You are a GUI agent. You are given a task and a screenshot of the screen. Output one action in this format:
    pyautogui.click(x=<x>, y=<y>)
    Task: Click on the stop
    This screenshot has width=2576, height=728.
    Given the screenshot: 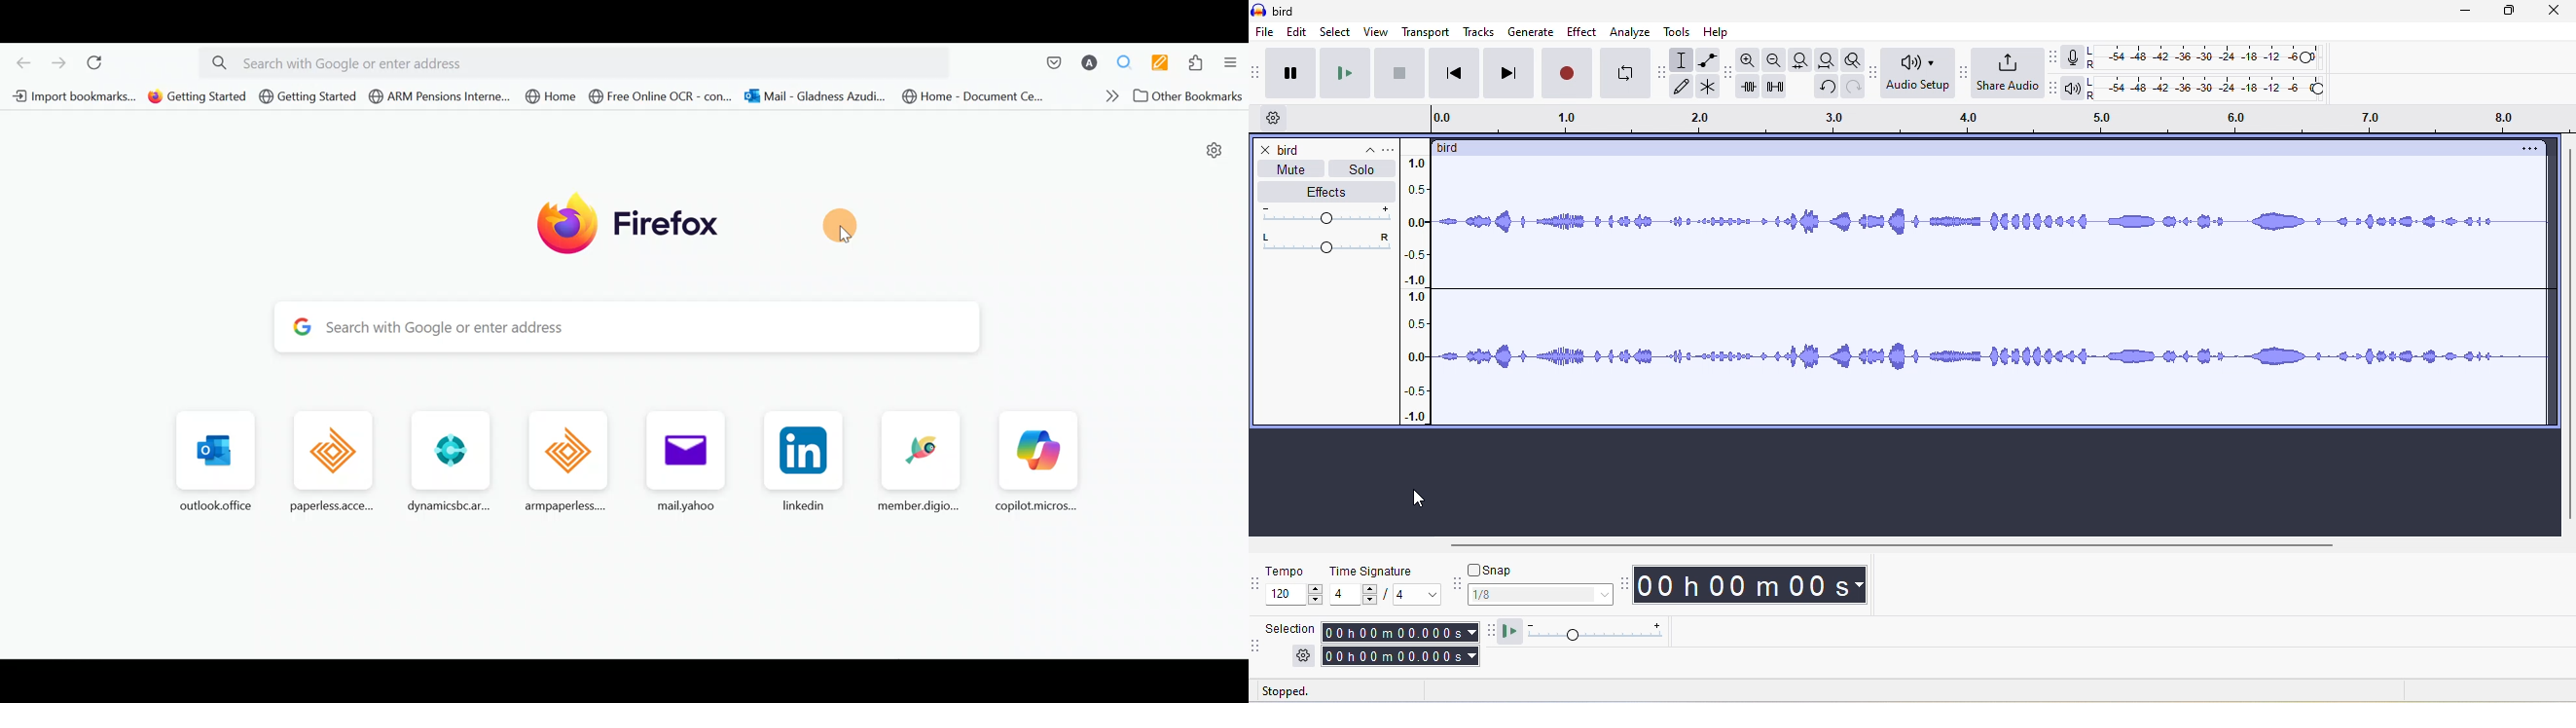 What is the action you would take?
    pyautogui.click(x=1401, y=78)
    